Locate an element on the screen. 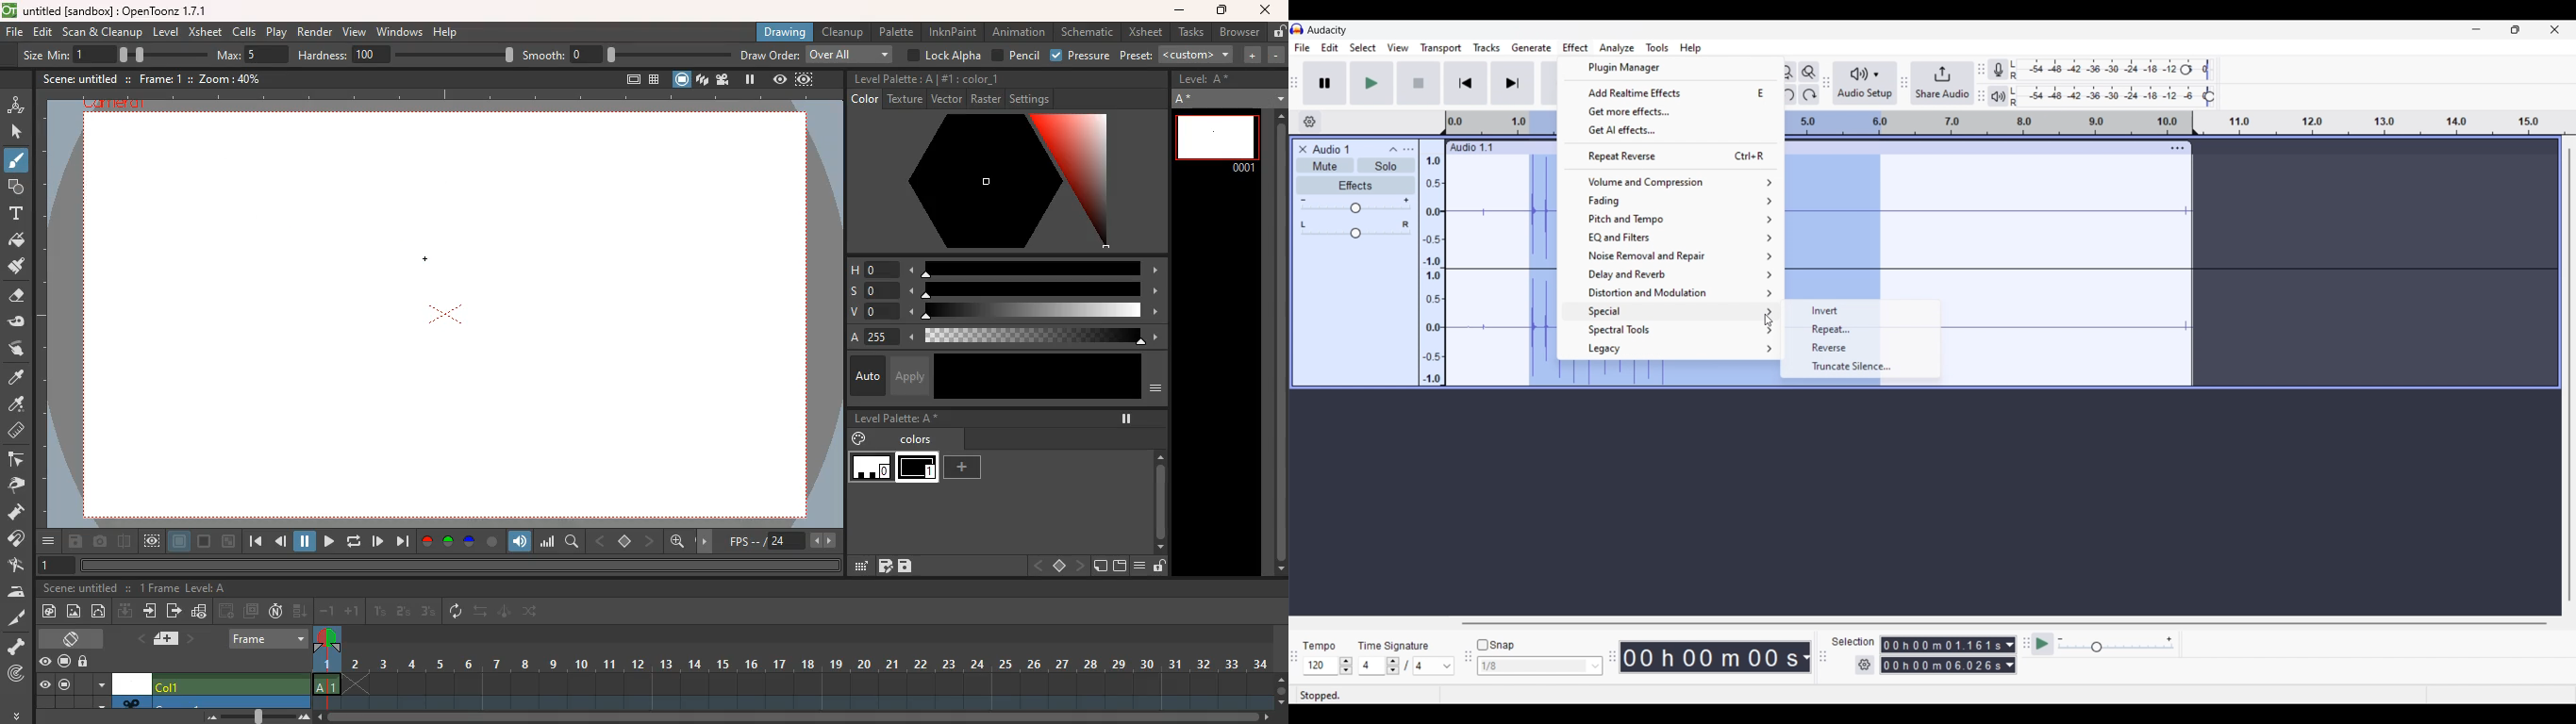 This screenshot has height=728, width=2576. scan & cleanup is located at coordinates (104, 31).